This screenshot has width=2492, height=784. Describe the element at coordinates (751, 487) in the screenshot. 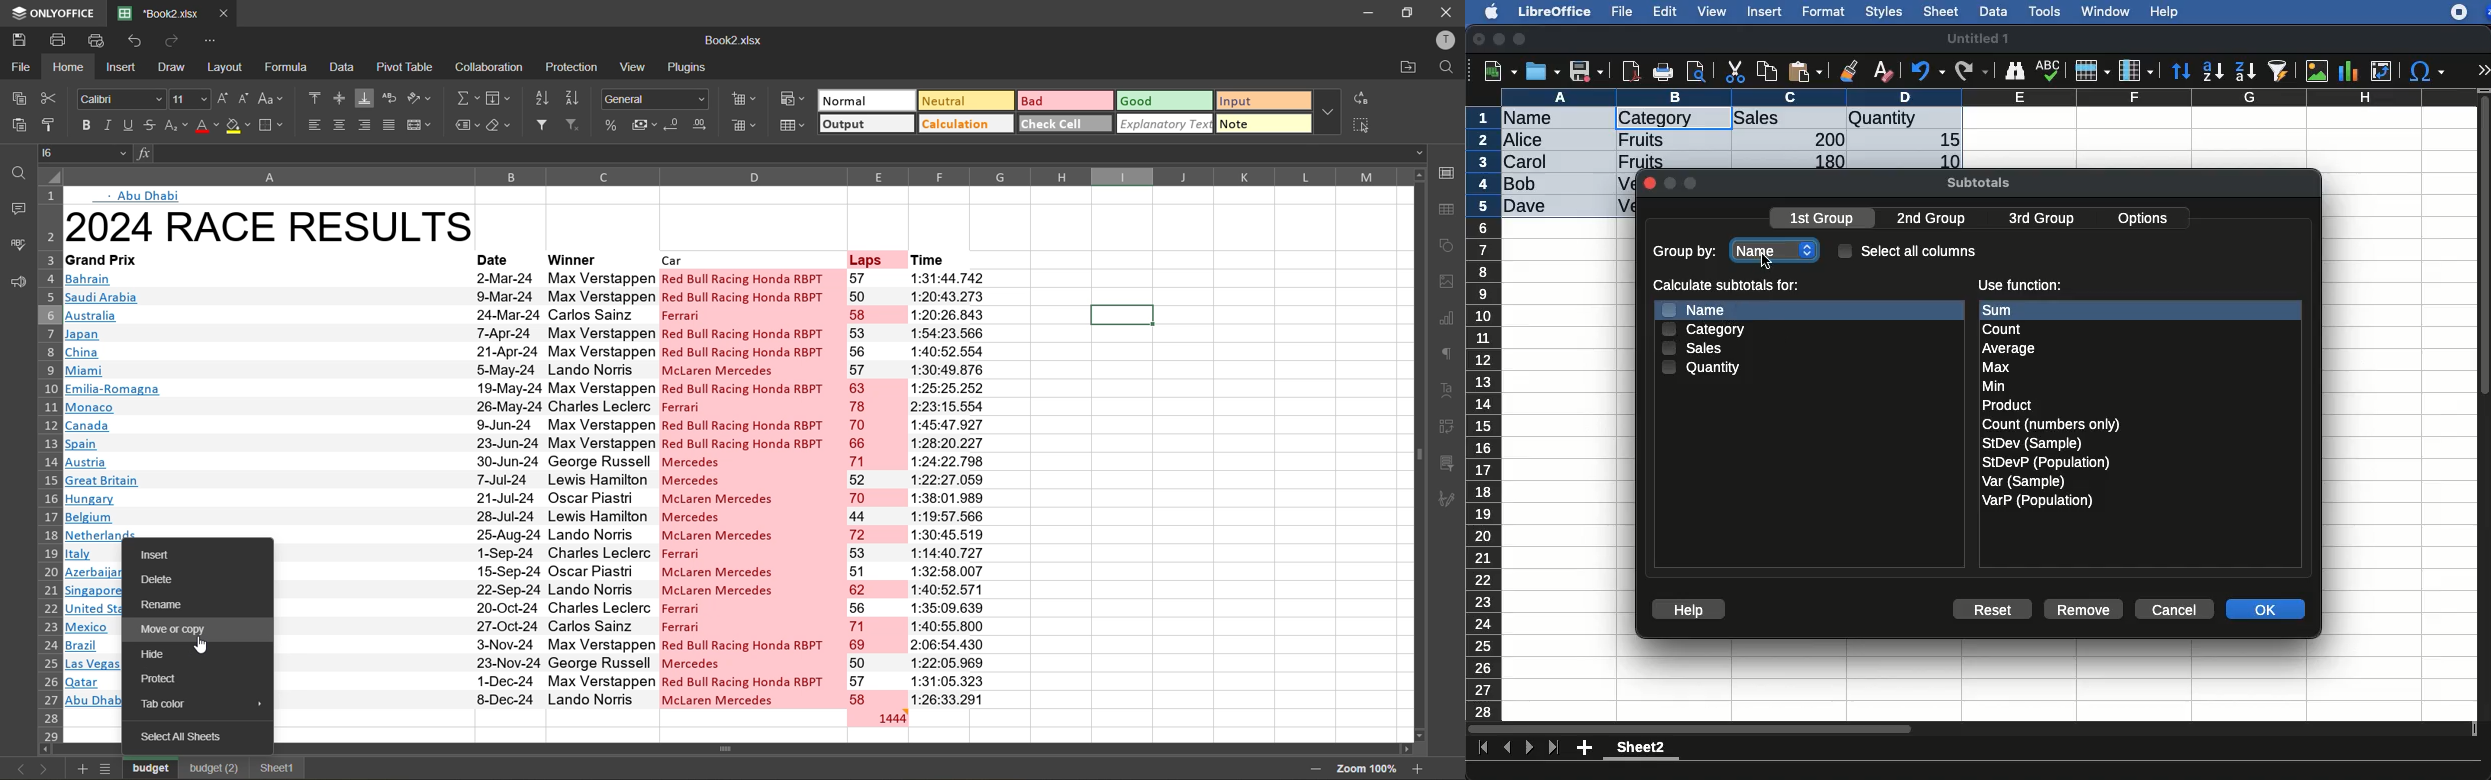

I see `car name` at that location.